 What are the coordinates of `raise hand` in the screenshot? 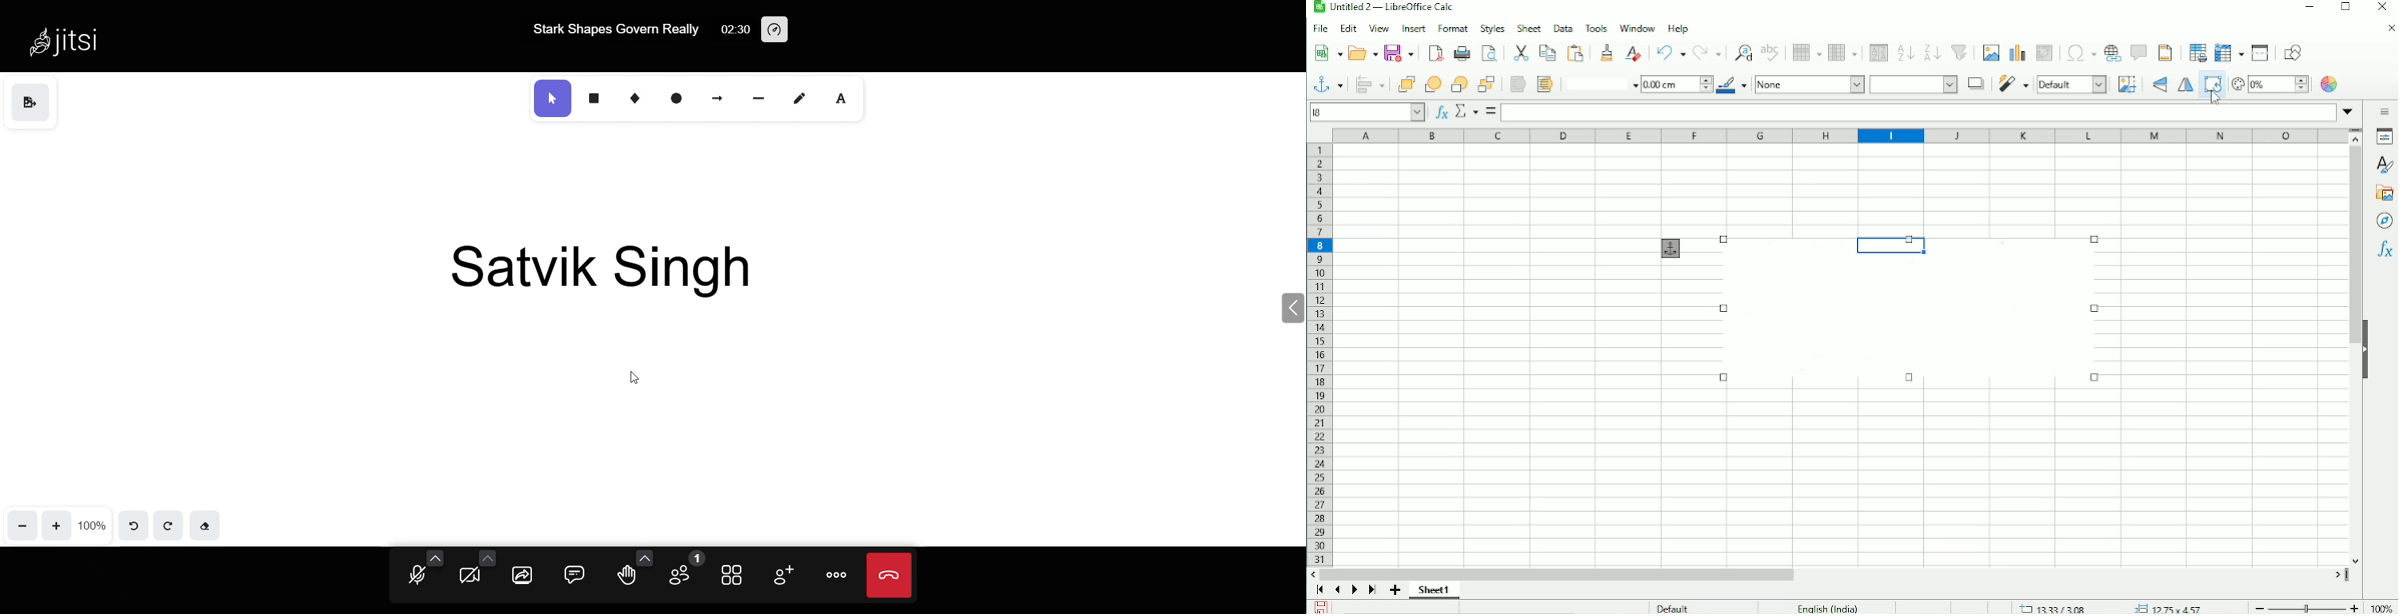 It's located at (626, 578).